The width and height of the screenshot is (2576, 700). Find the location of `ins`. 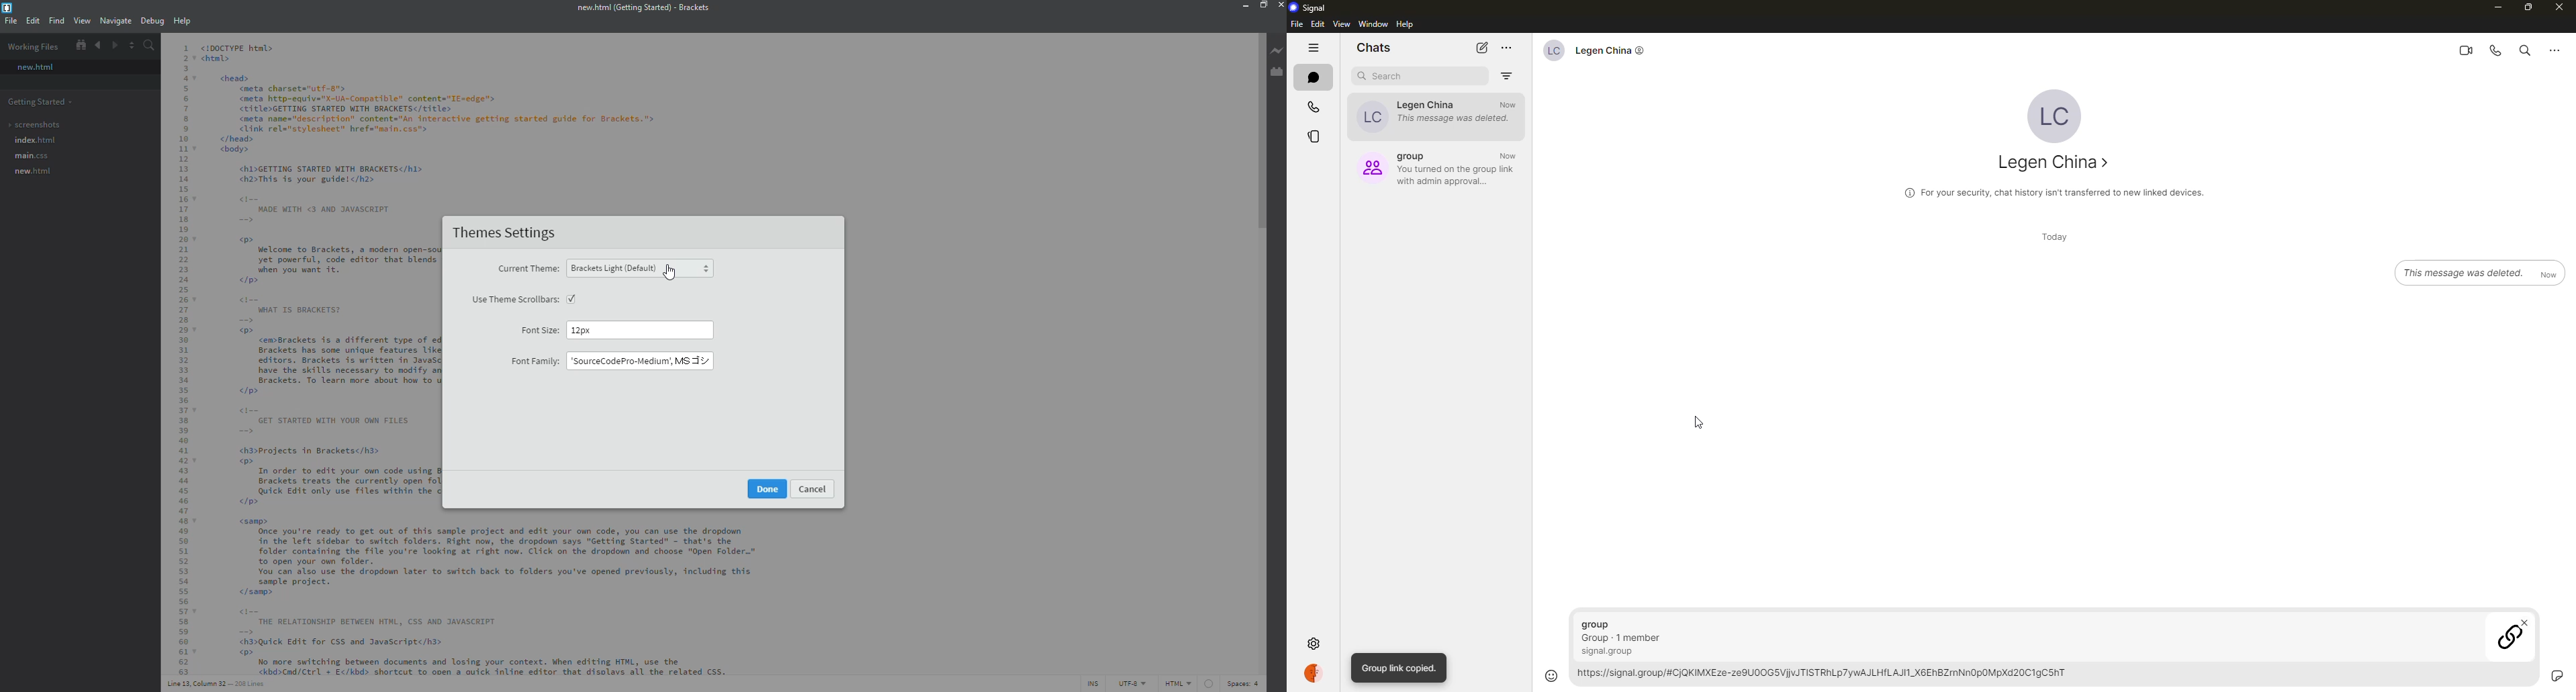

ins is located at coordinates (1094, 683).